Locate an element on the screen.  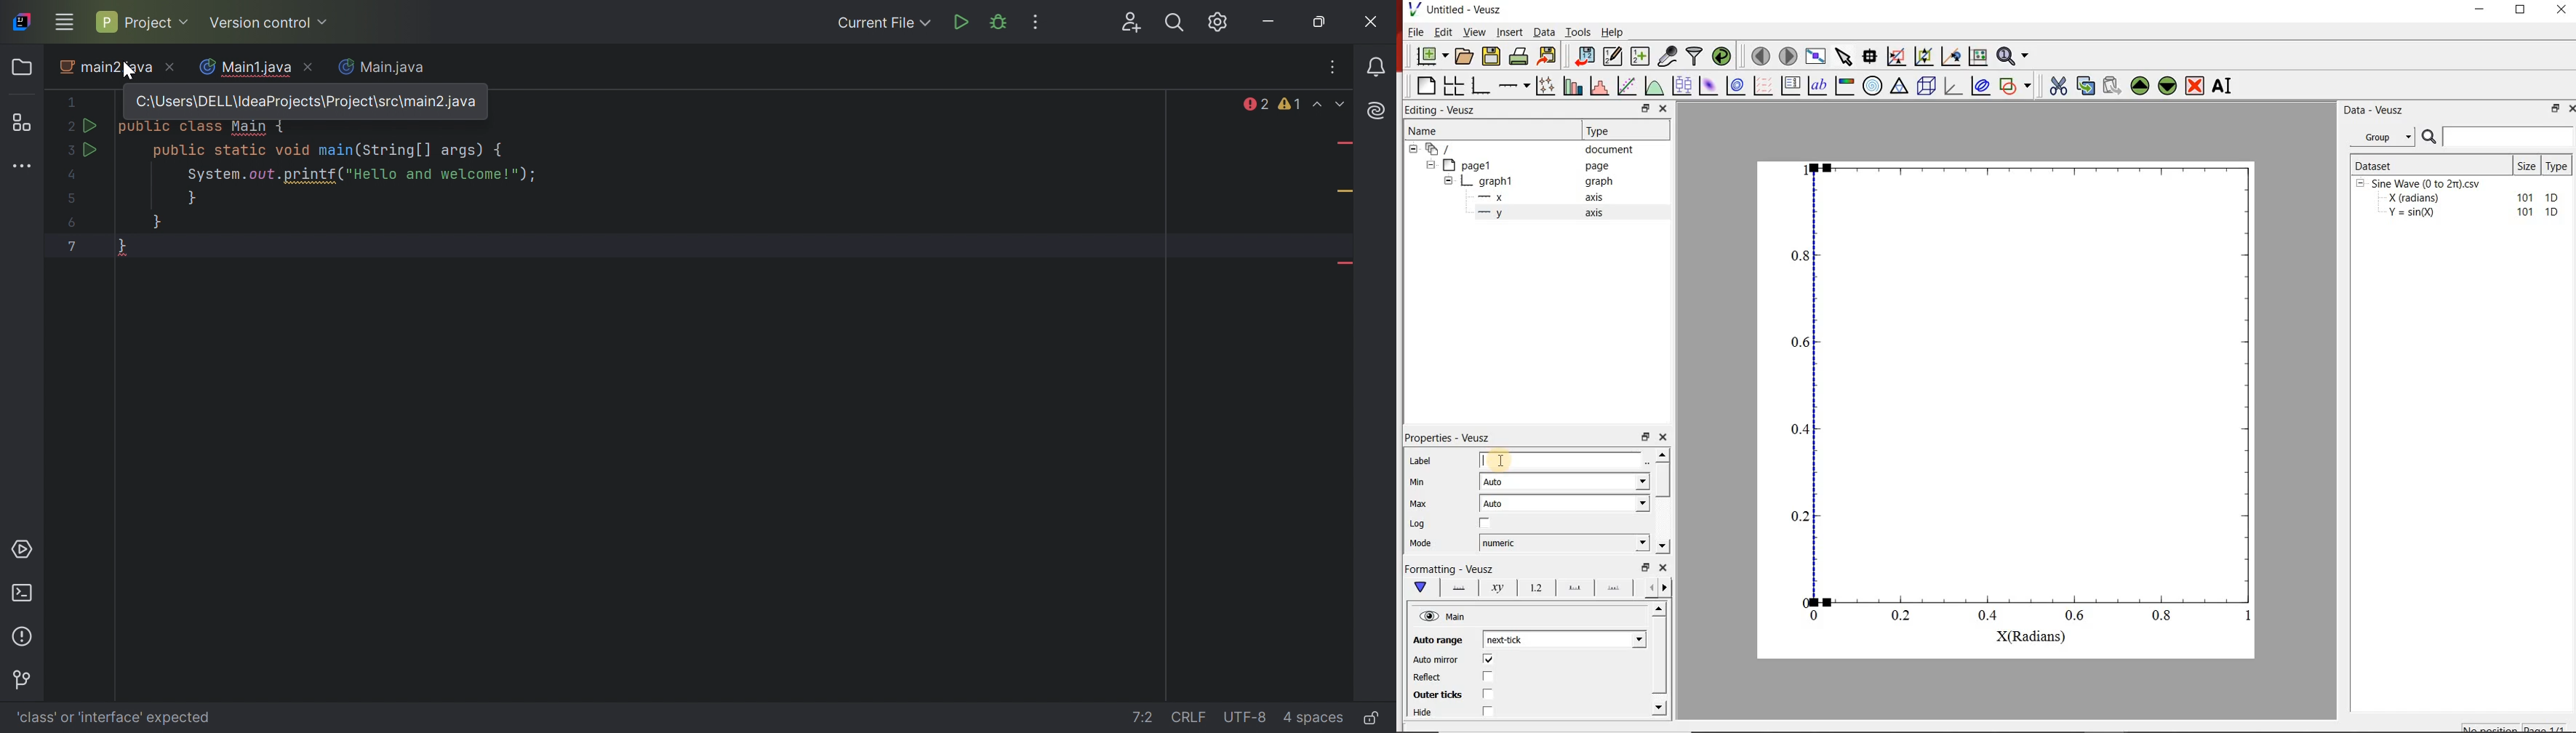
move up is located at coordinates (2140, 86).